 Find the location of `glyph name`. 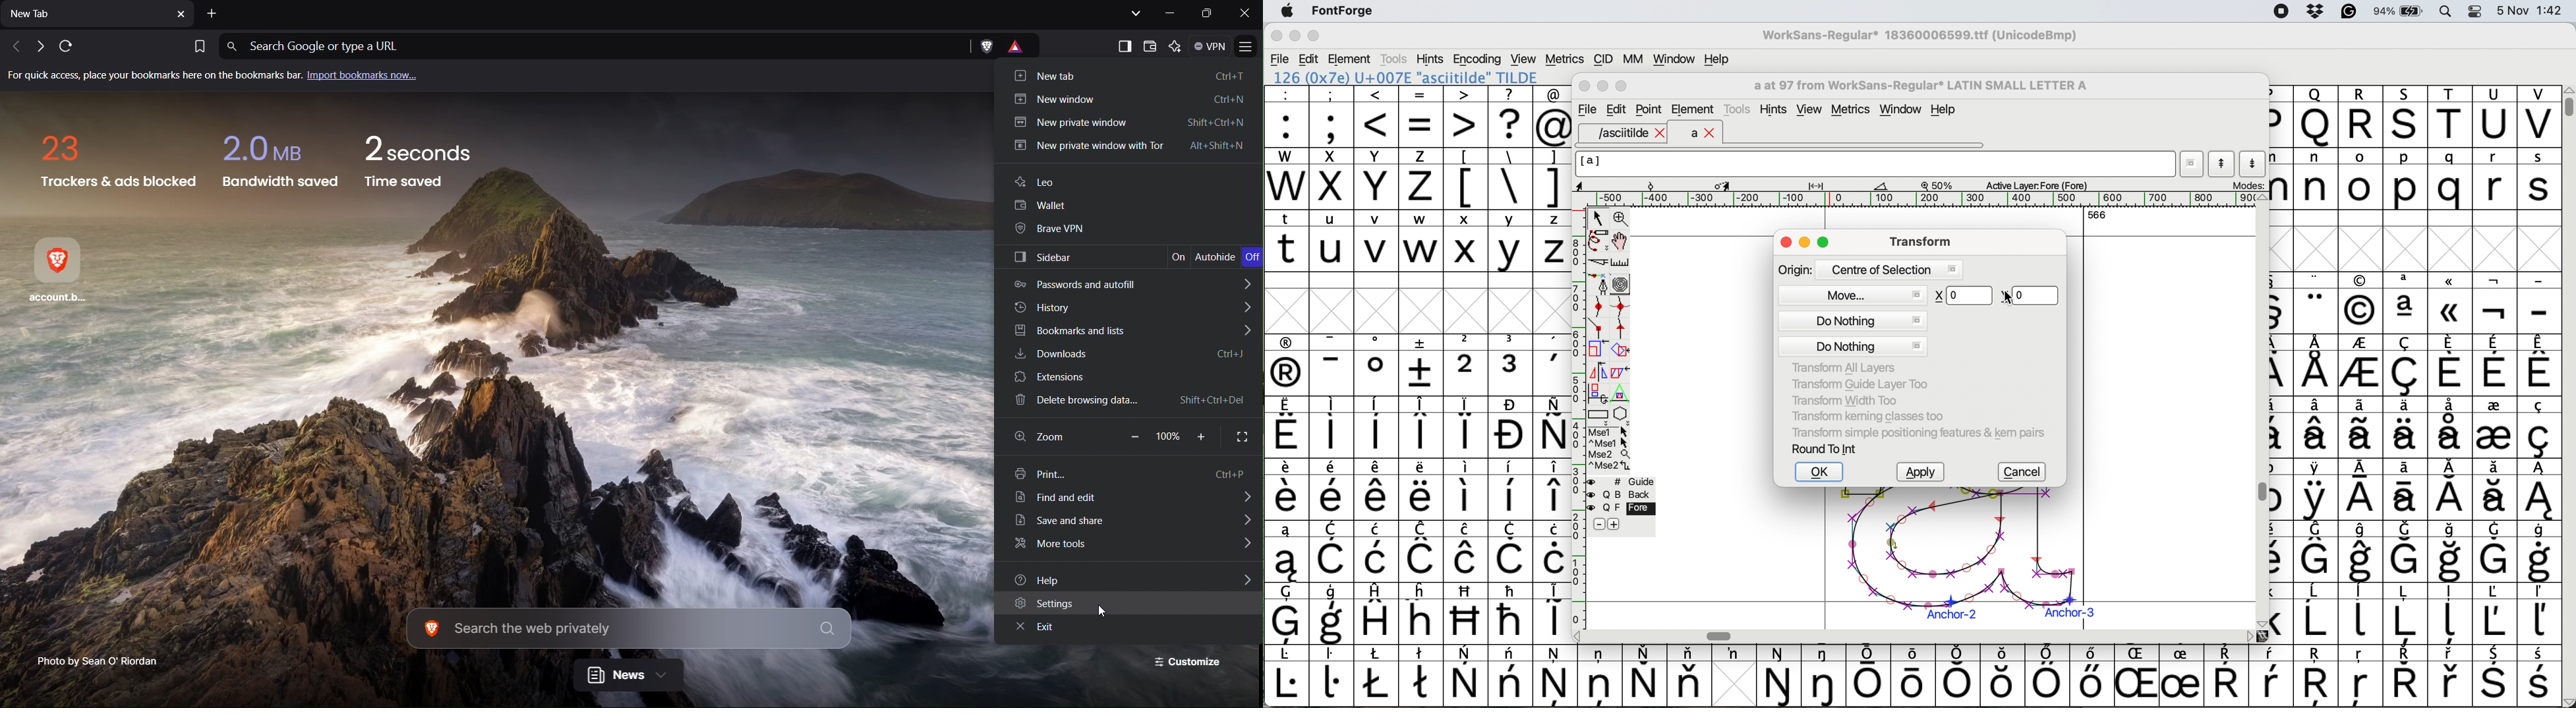

glyph name is located at coordinates (1874, 164).